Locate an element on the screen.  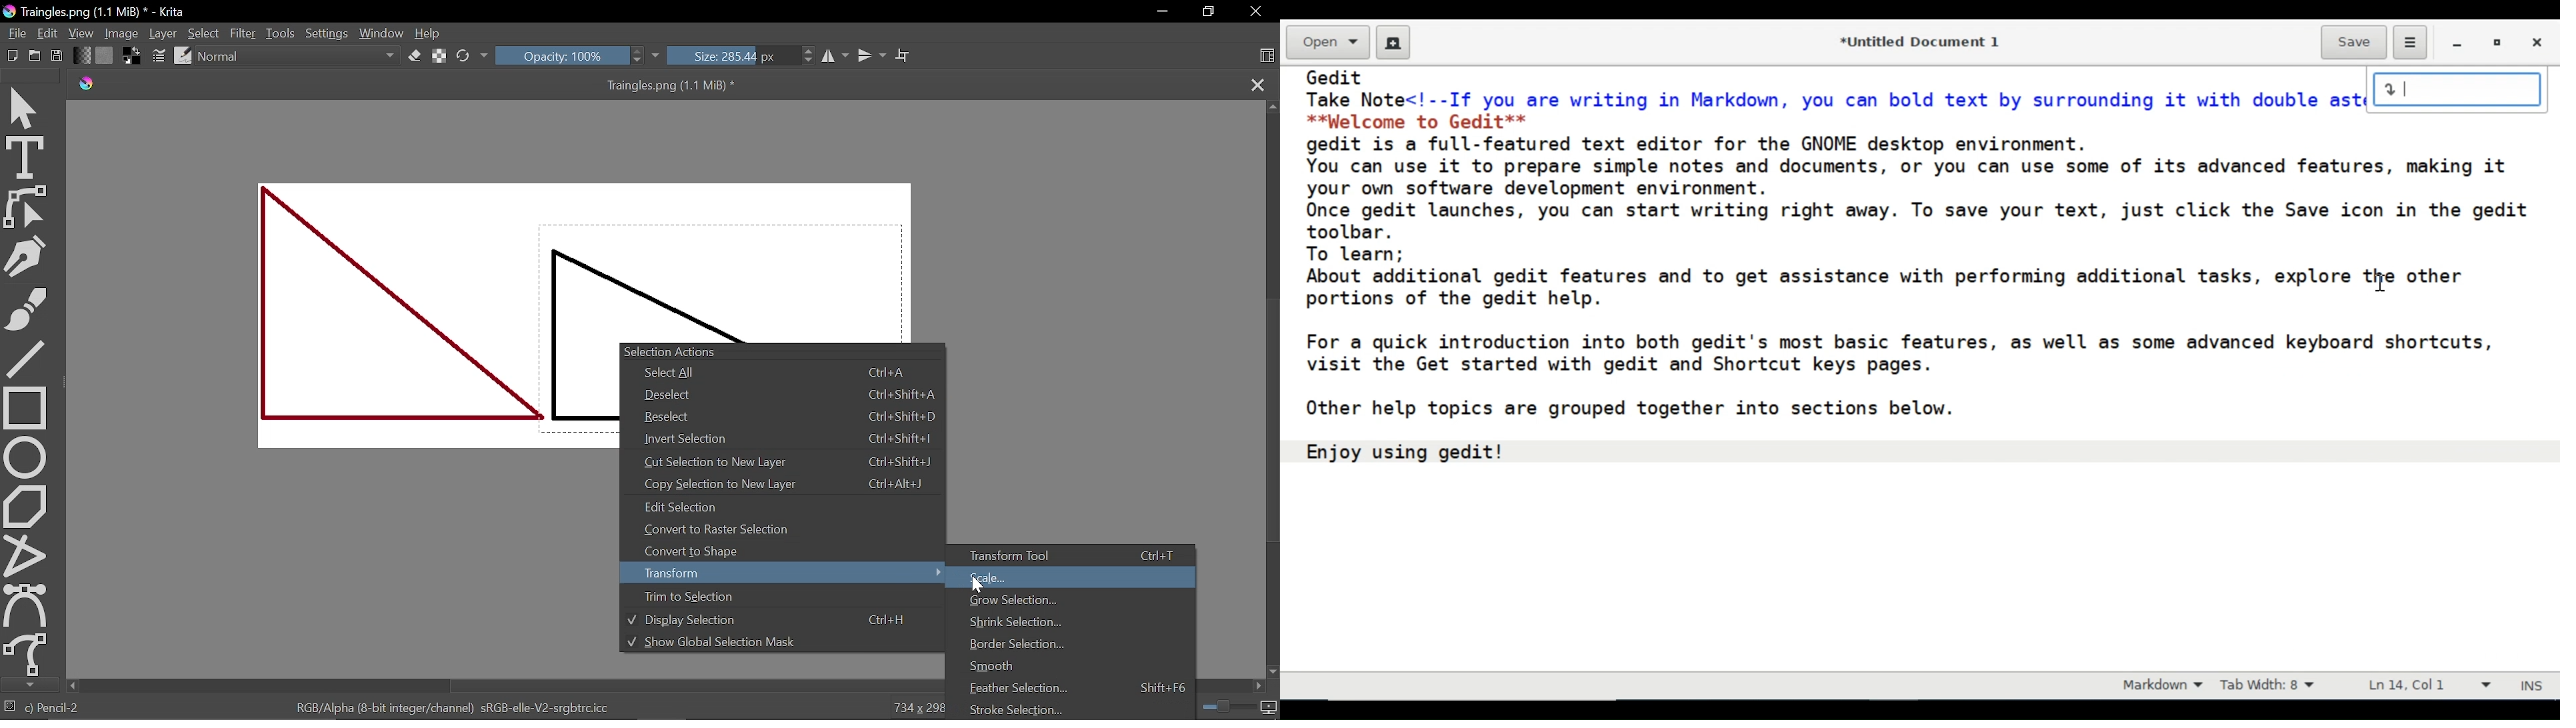
Restore down is located at coordinates (1207, 12).